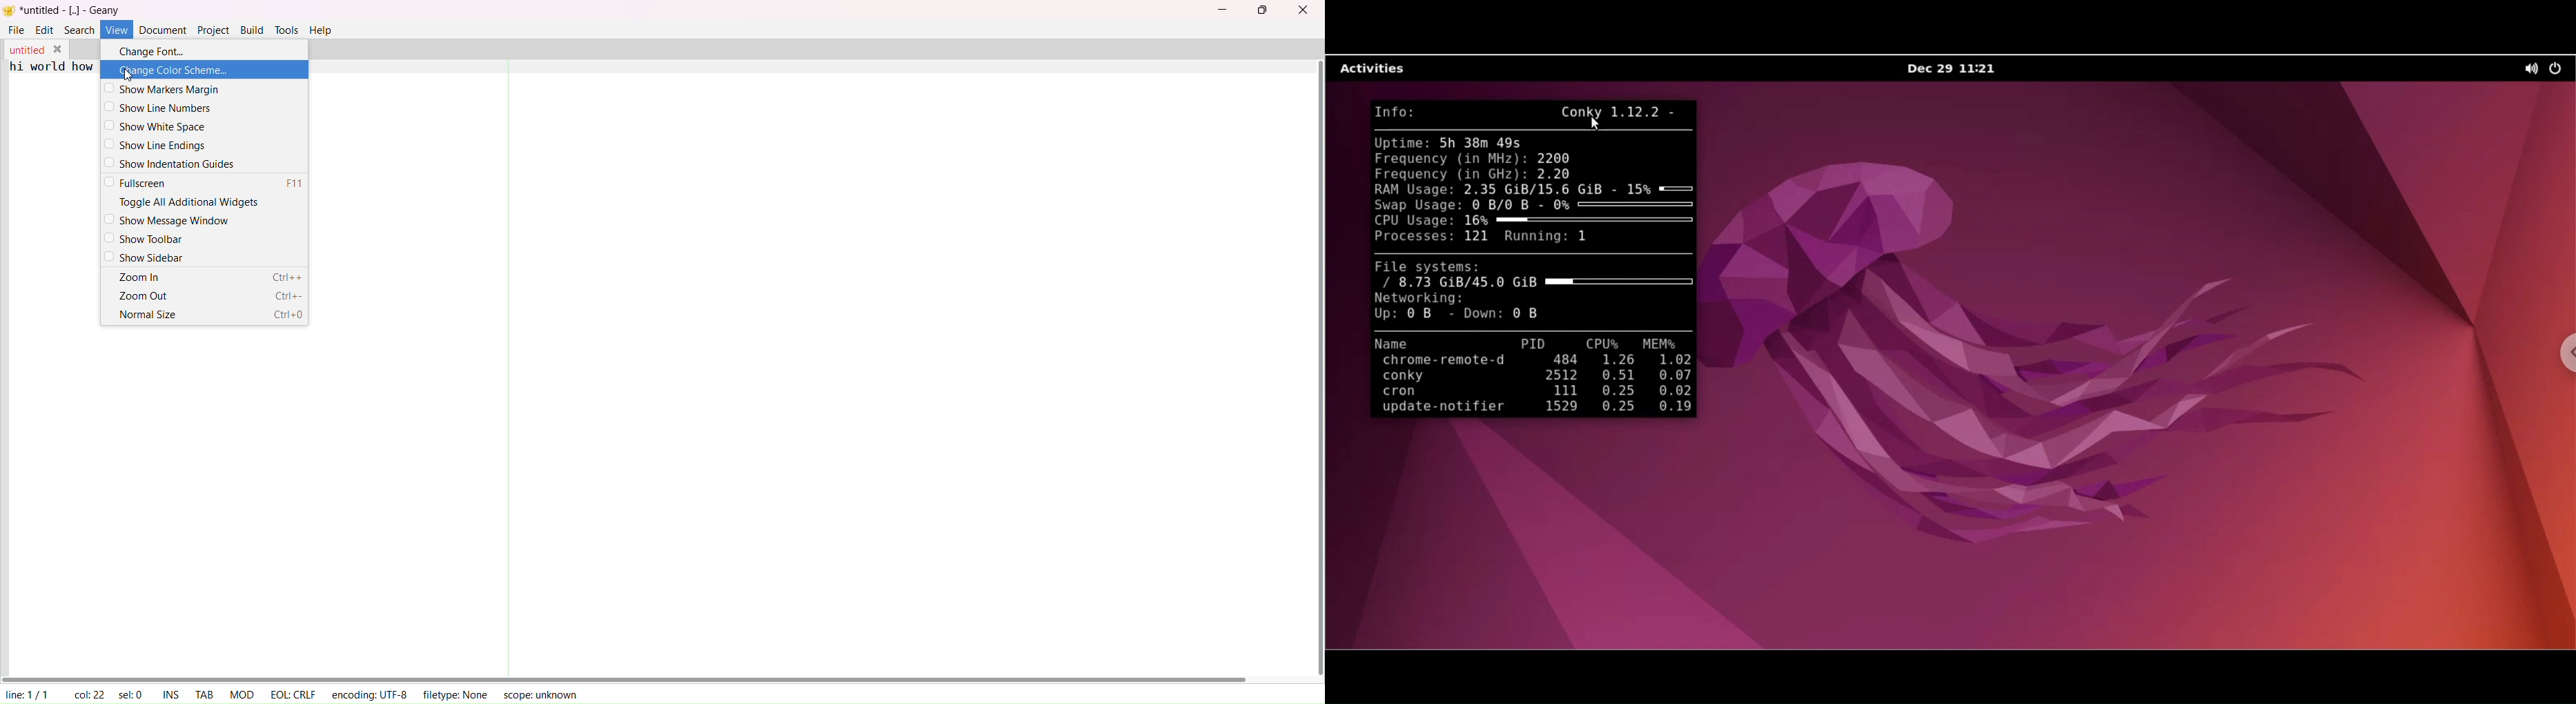  I want to click on build, so click(253, 29).